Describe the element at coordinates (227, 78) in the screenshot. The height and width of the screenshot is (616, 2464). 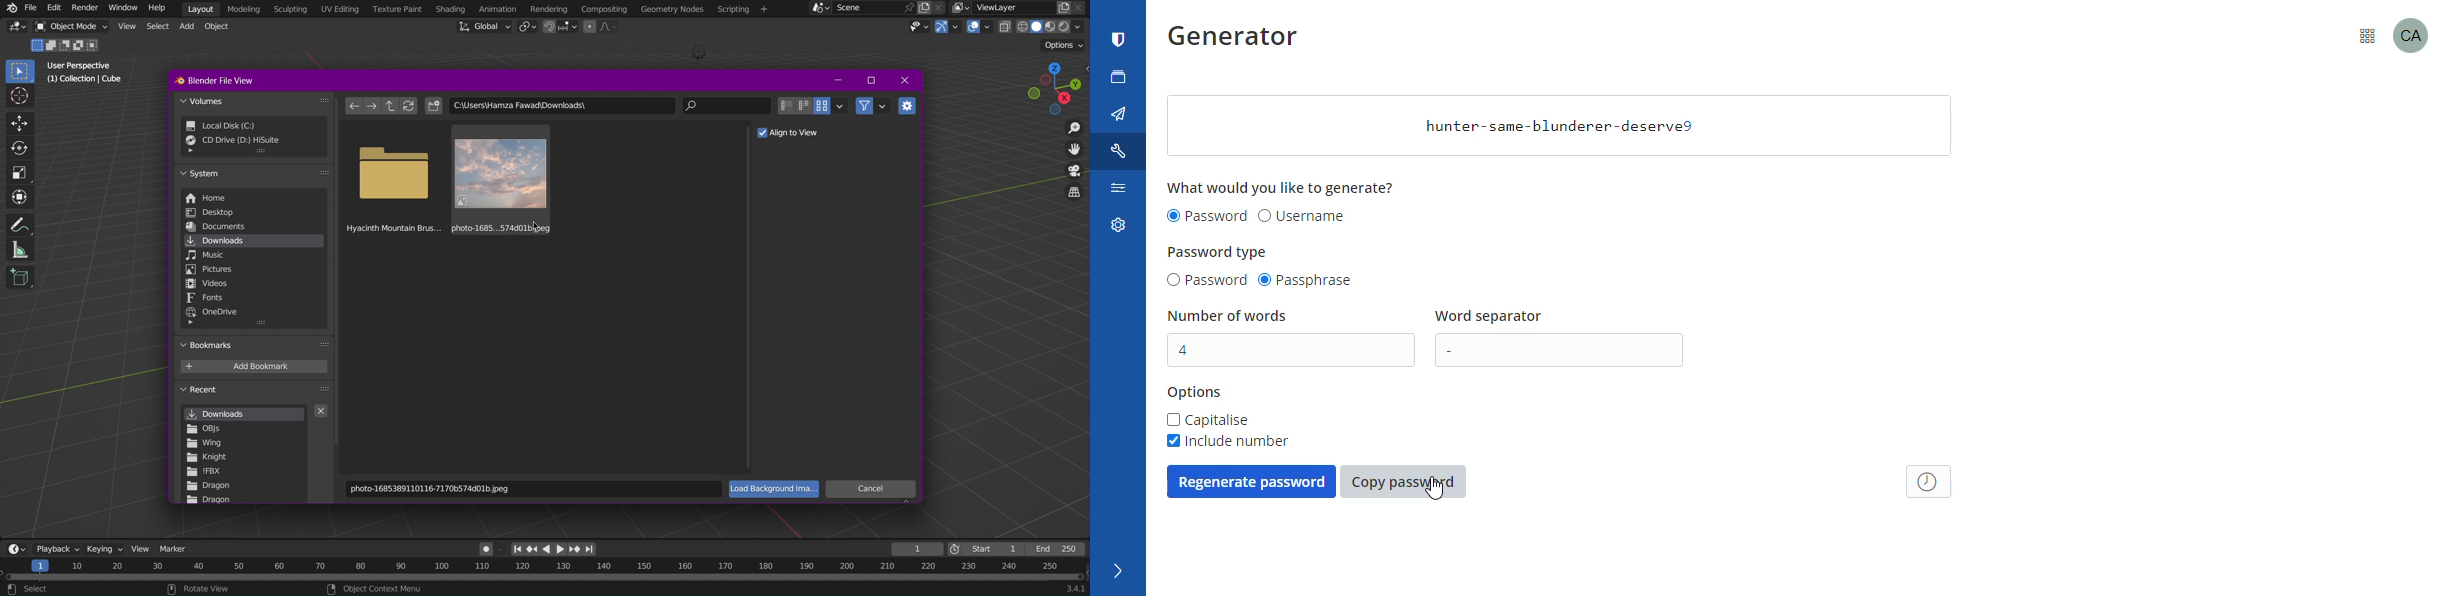
I see `Blender File View` at that location.